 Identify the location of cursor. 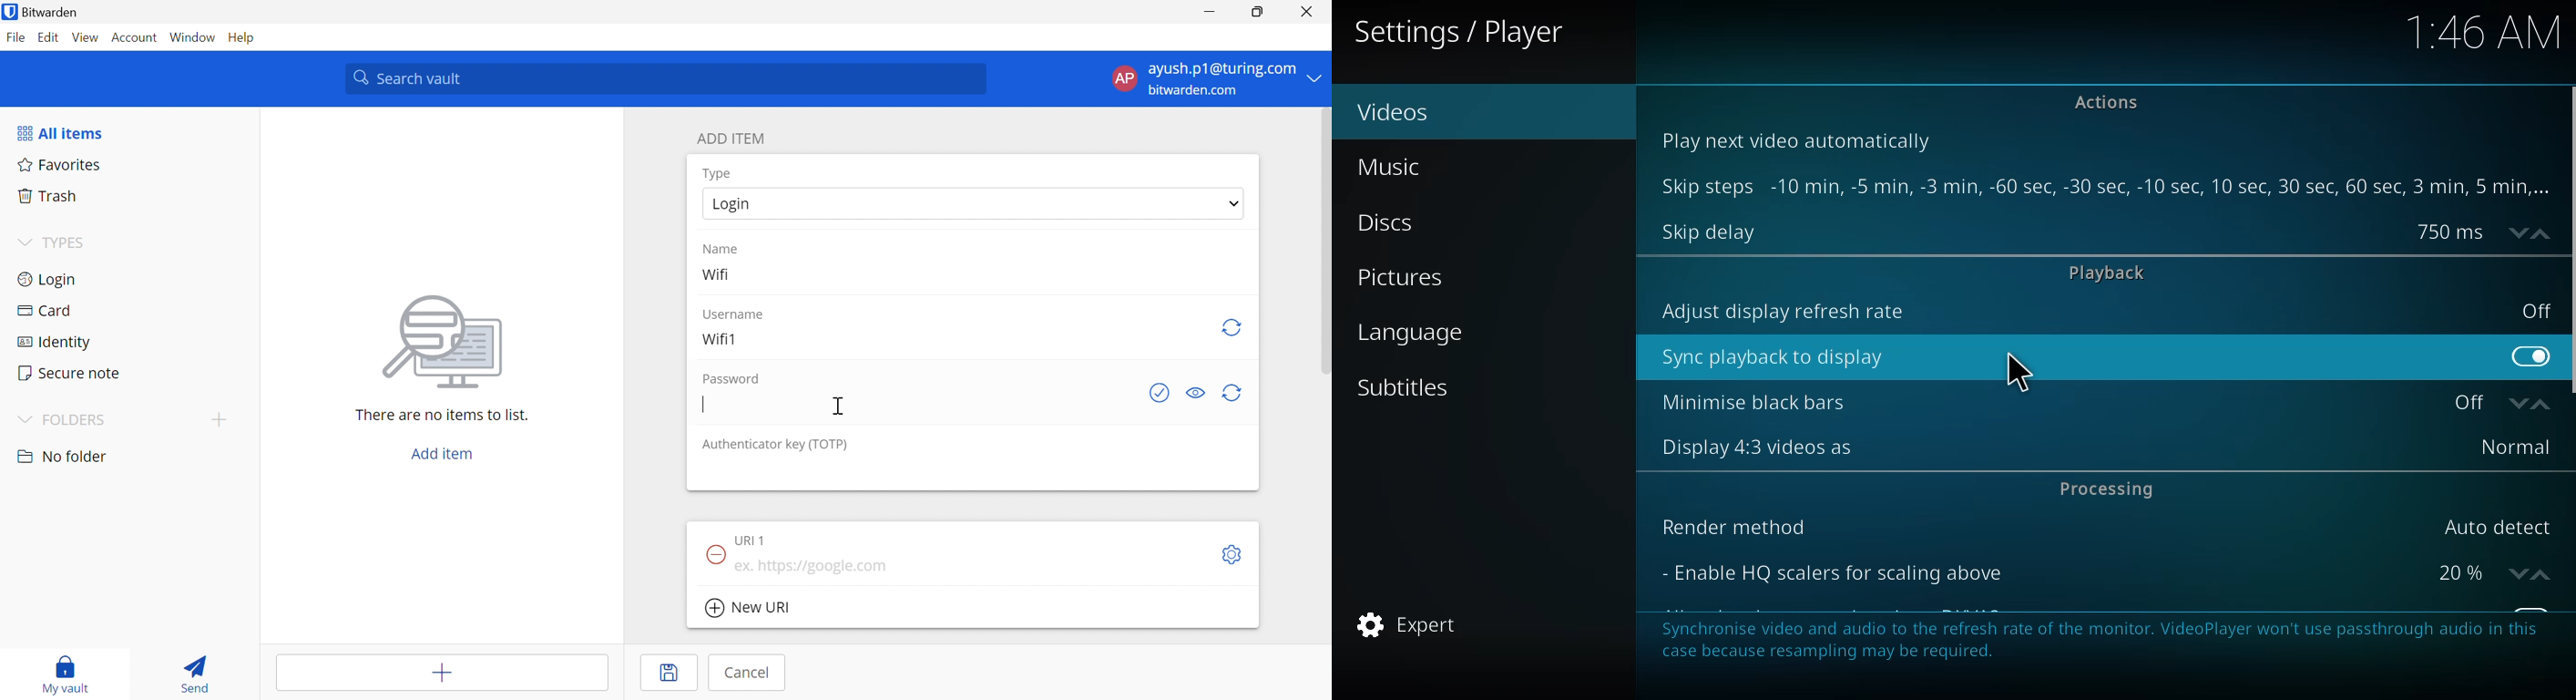
(2020, 369).